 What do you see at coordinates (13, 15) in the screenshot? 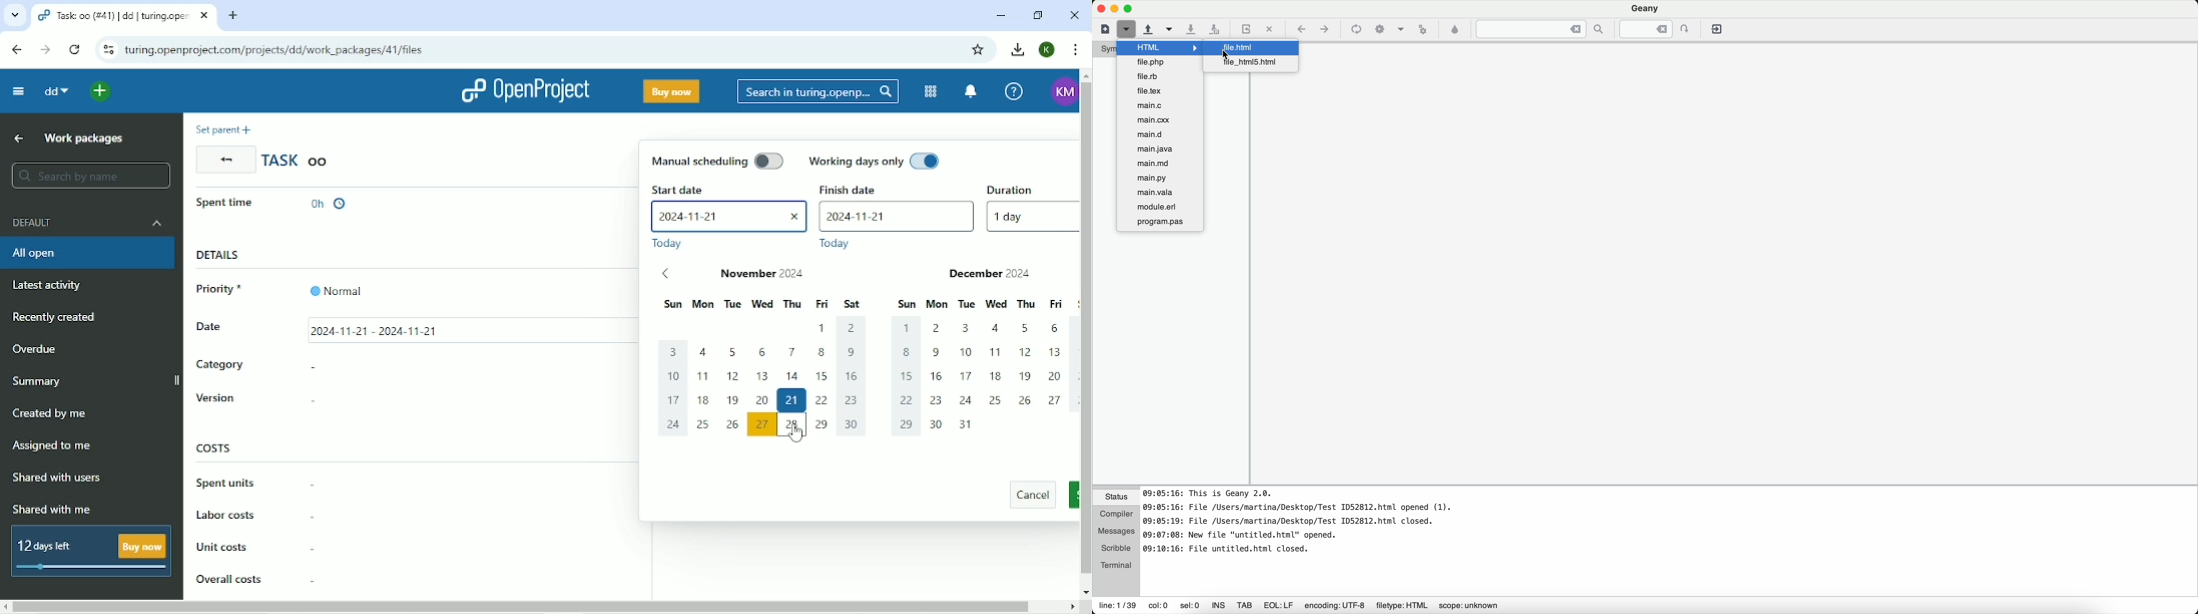
I see `Search tab` at bounding box center [13, 15].